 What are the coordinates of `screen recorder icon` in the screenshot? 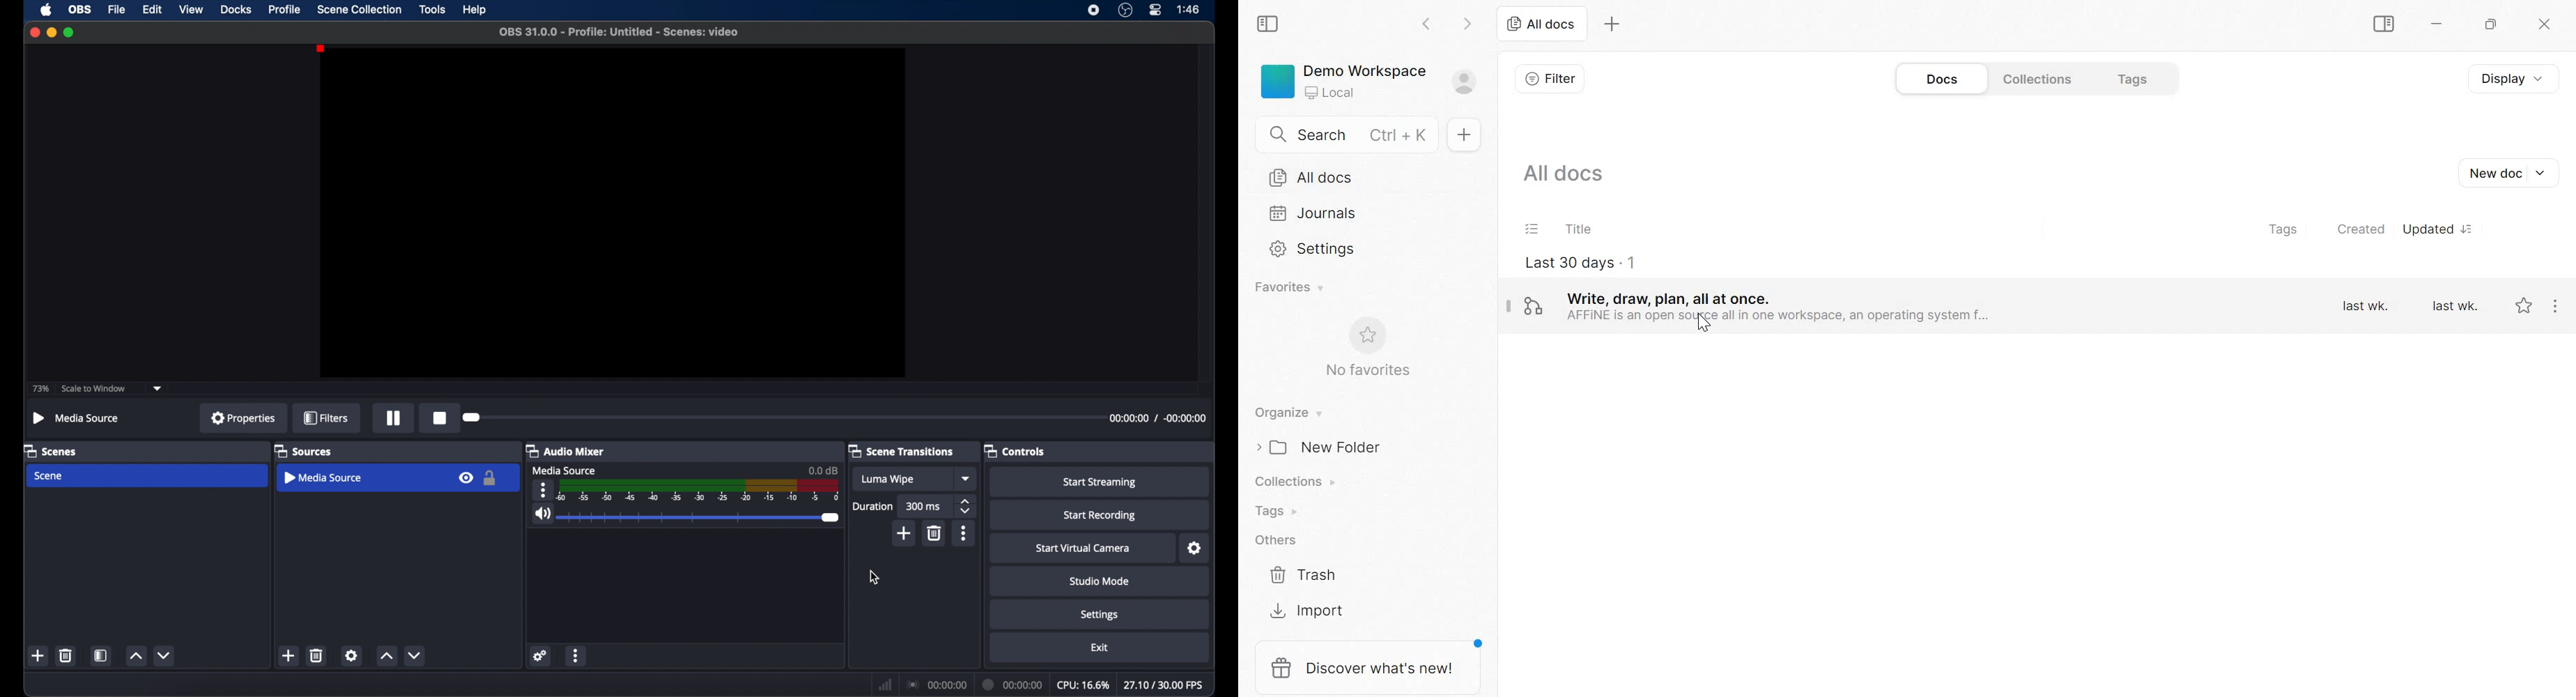 It's located at (1094, 10).